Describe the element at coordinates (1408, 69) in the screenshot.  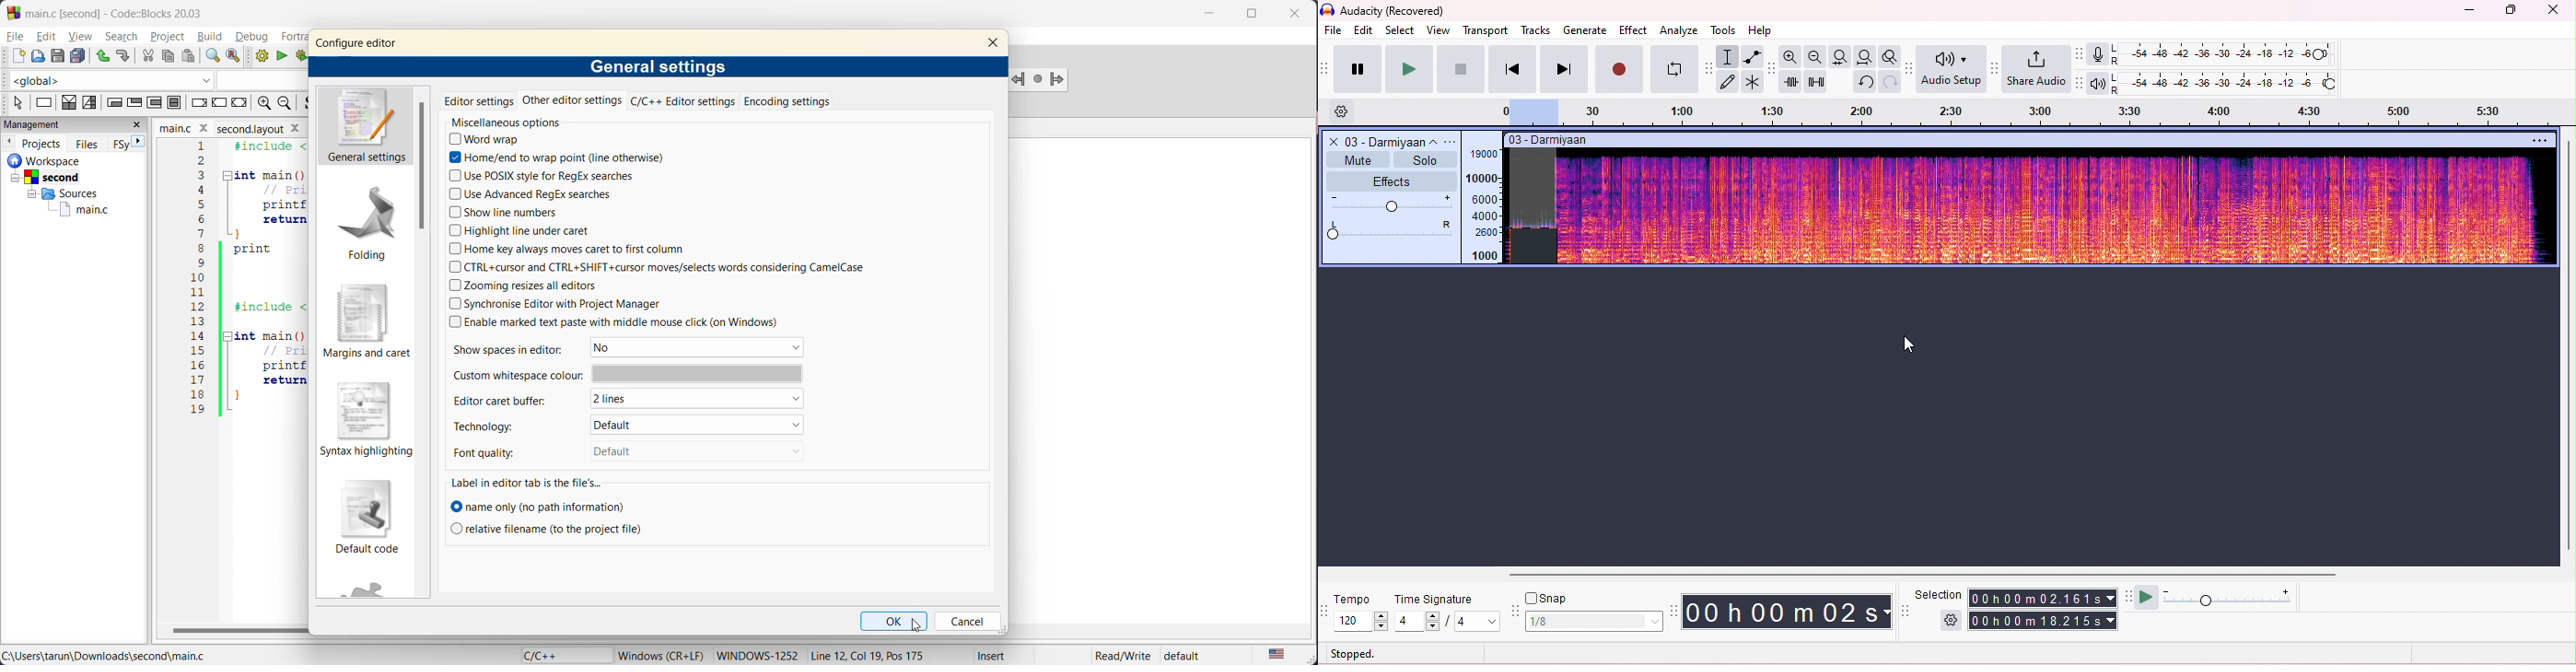
I see `play` at that location.